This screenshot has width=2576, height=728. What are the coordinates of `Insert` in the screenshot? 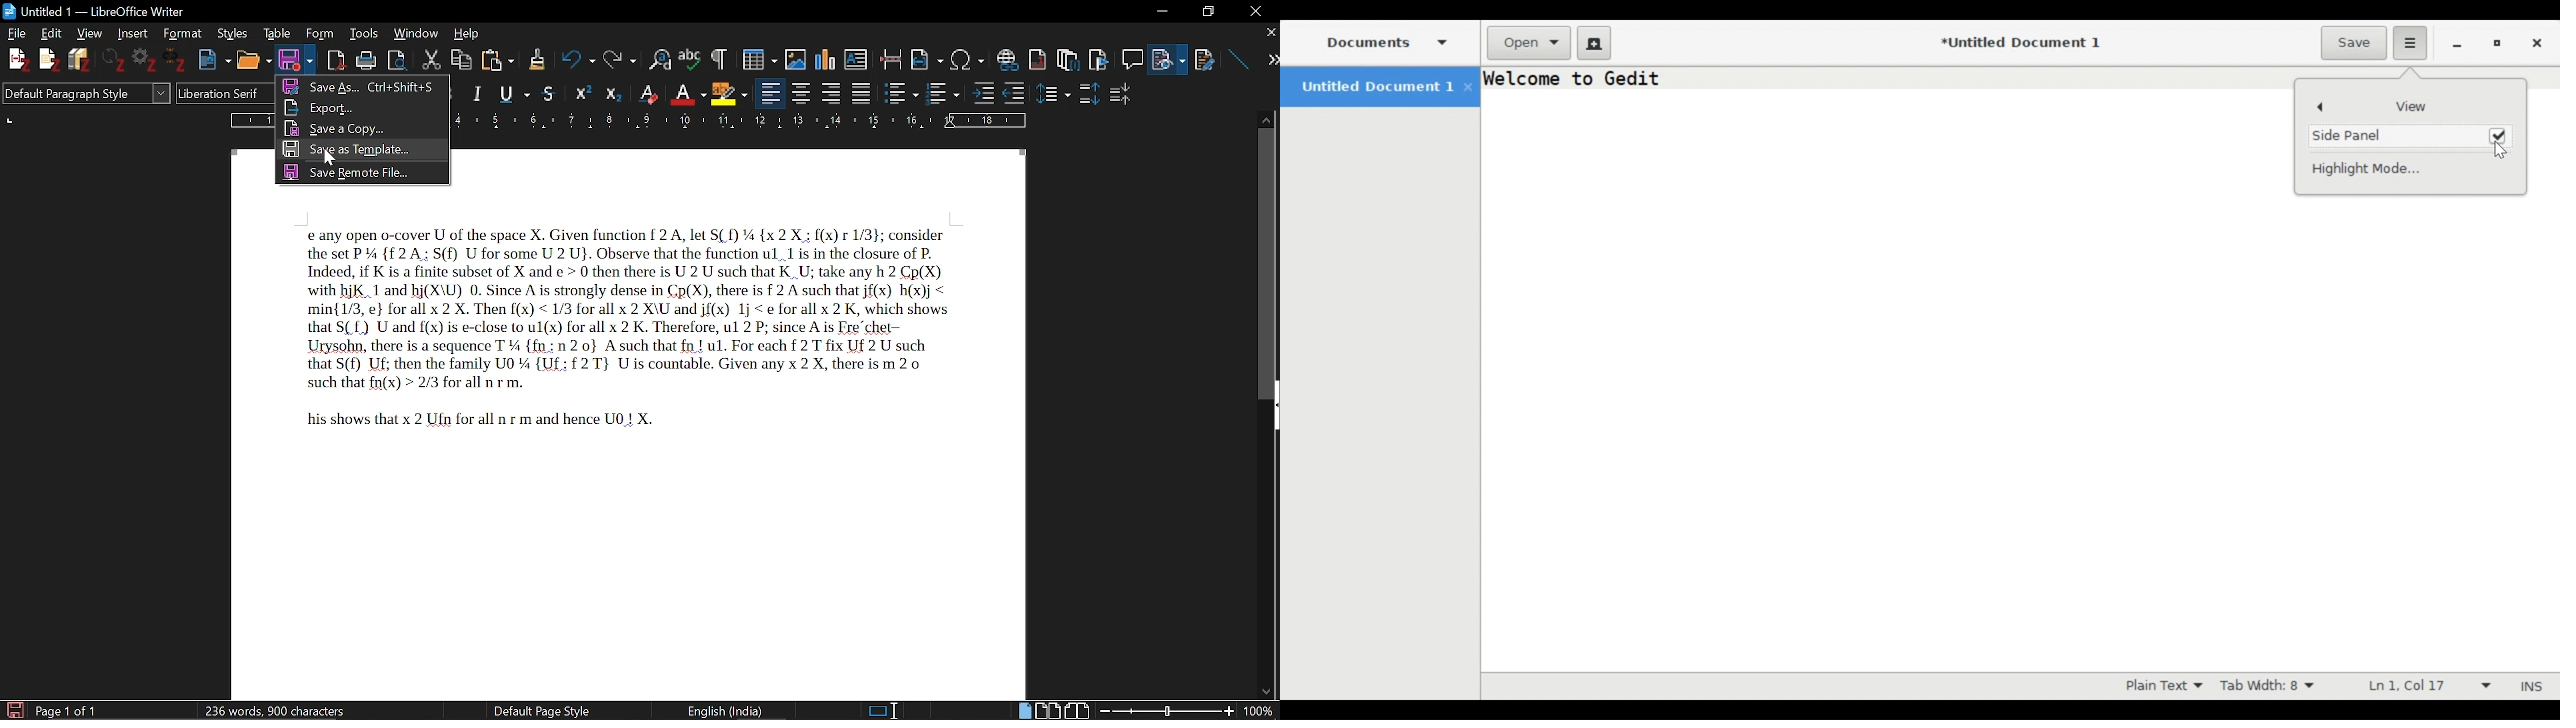 It's located at (131, 34).